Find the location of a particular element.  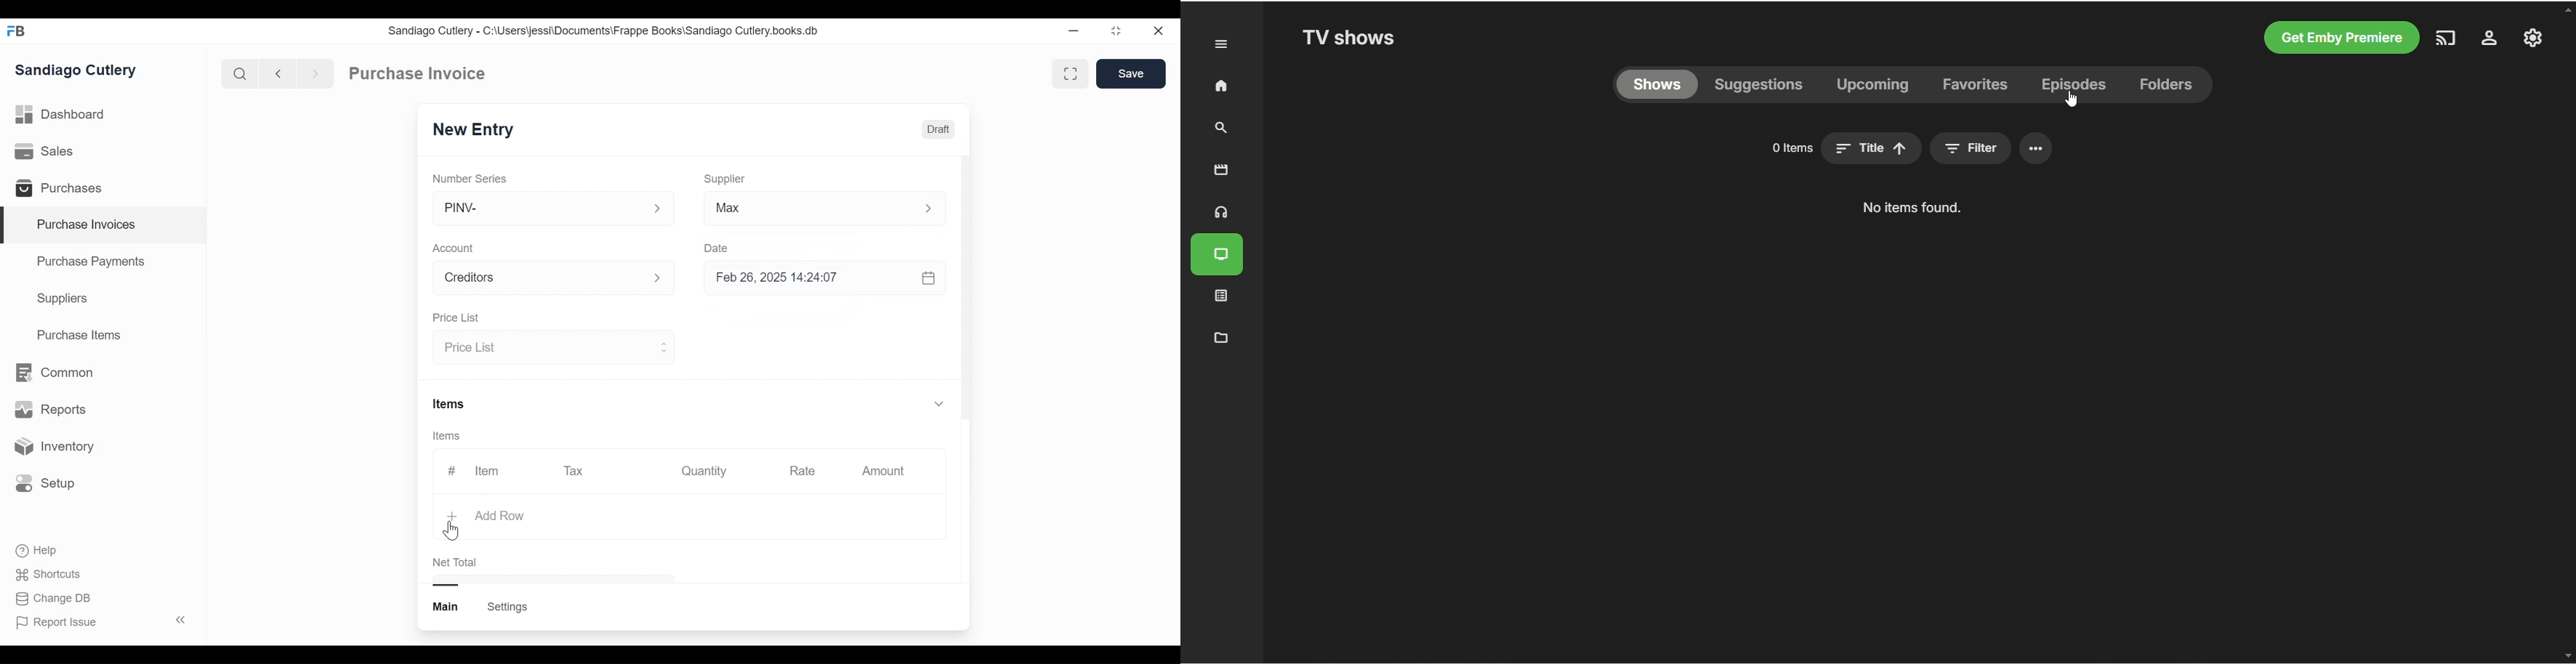

Tax is located at coordinates (576, 470).